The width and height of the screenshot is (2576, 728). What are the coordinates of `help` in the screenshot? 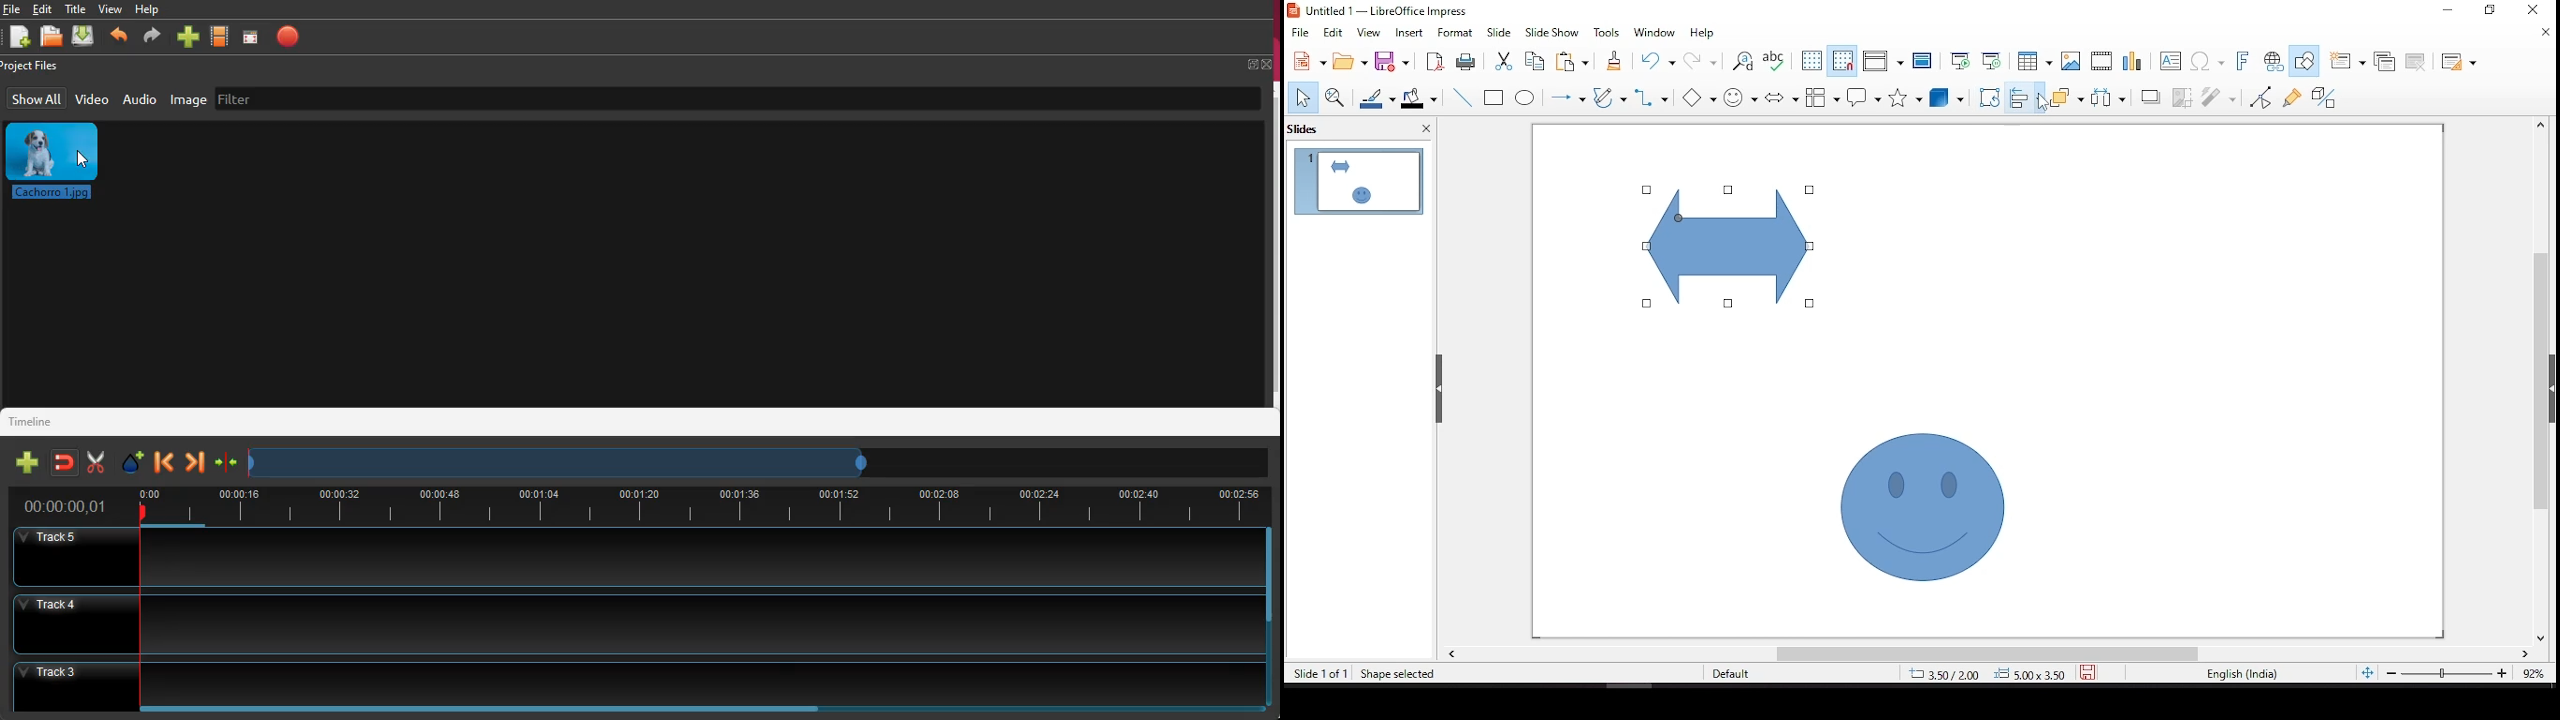 It's located at (1702, 36).